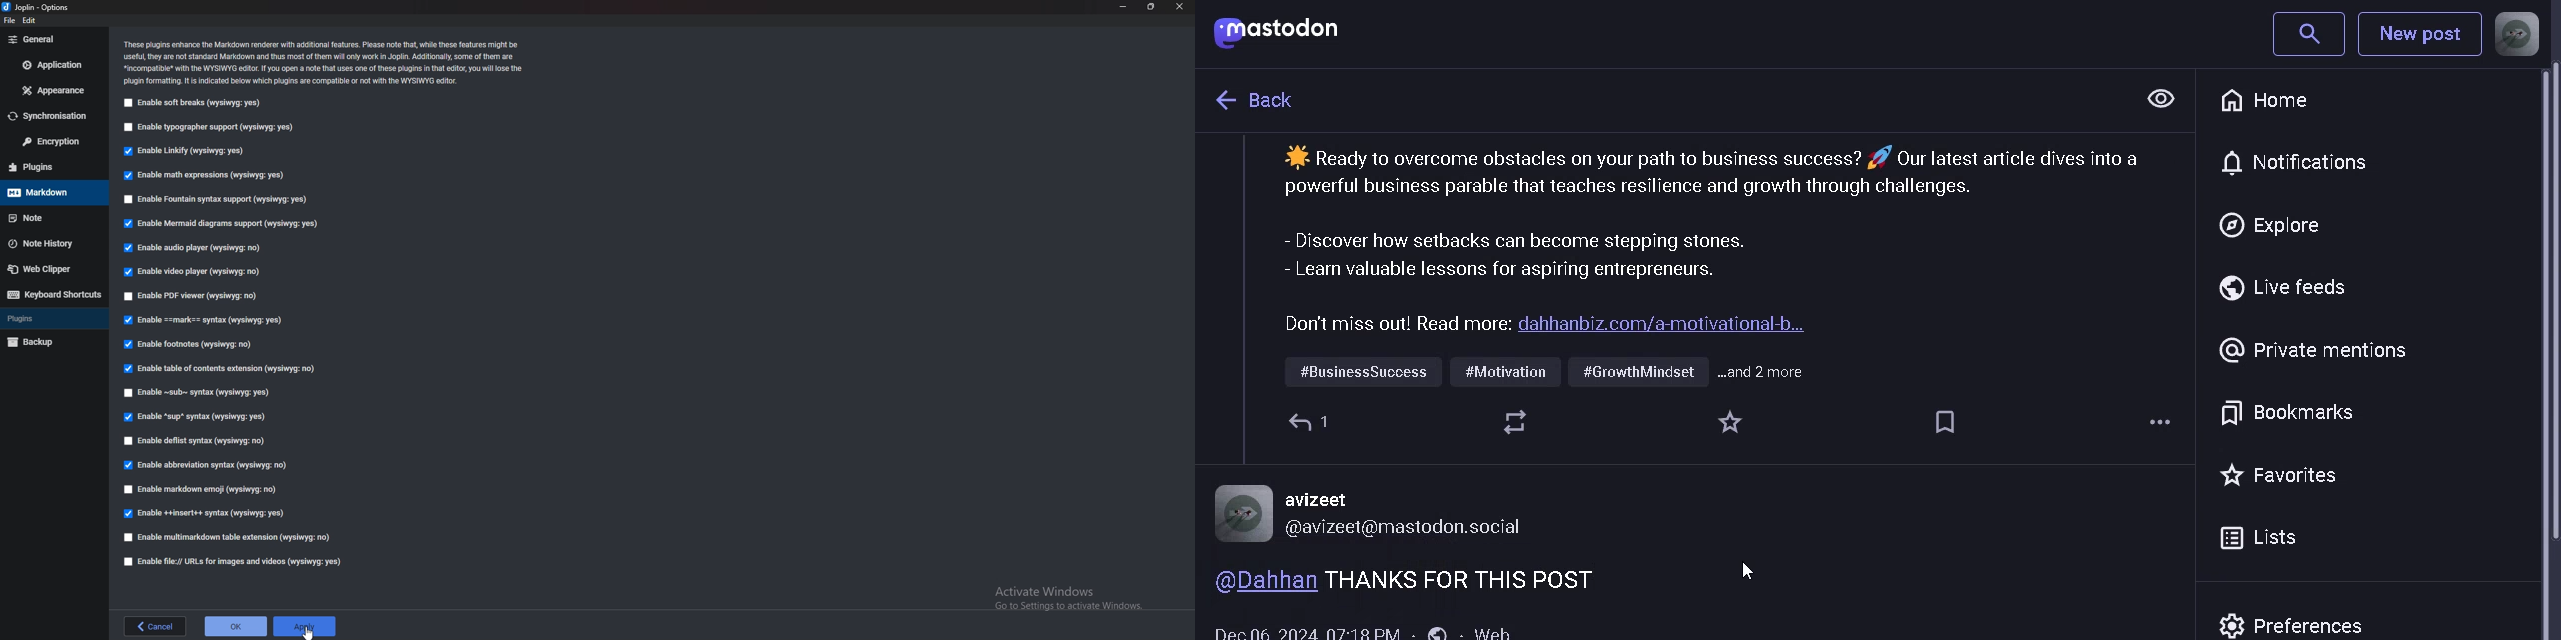 The height and width of the screenshot is (644, 2576). I want to click on markdown, so click(51, 193).